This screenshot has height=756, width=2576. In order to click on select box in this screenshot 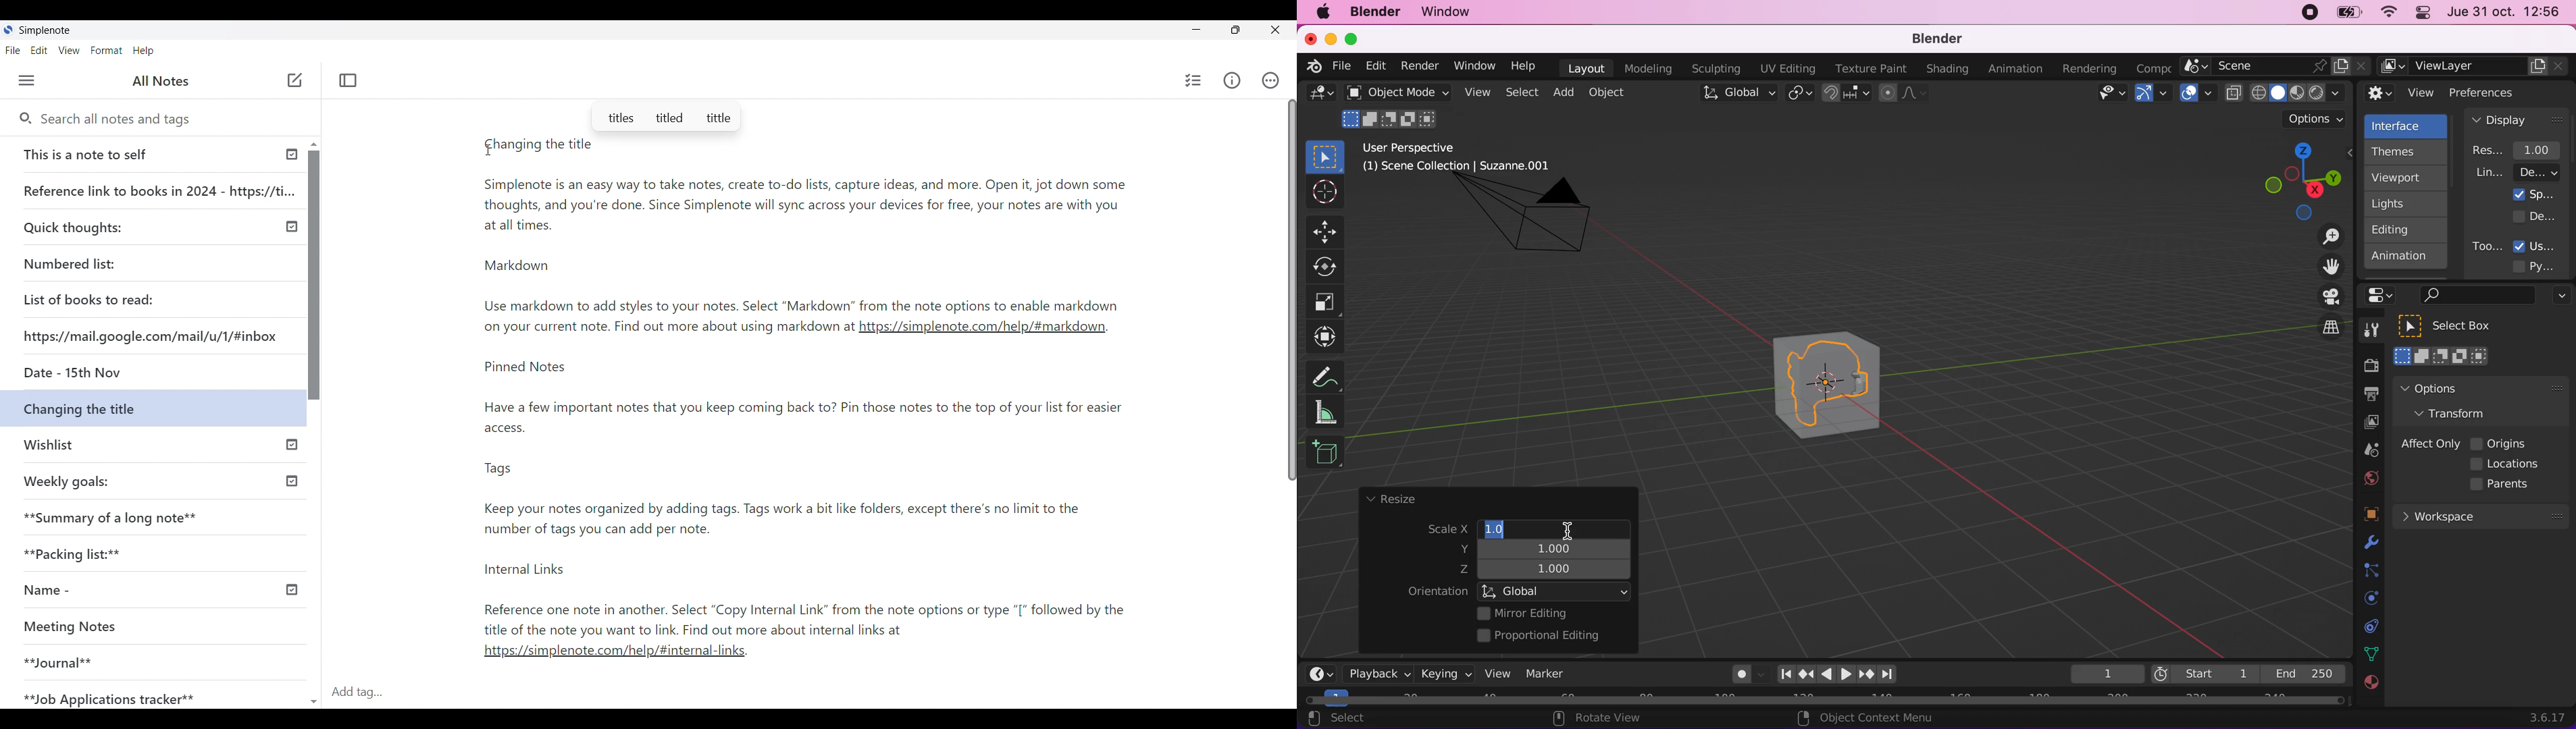, I will do `click(2457, 326)`.